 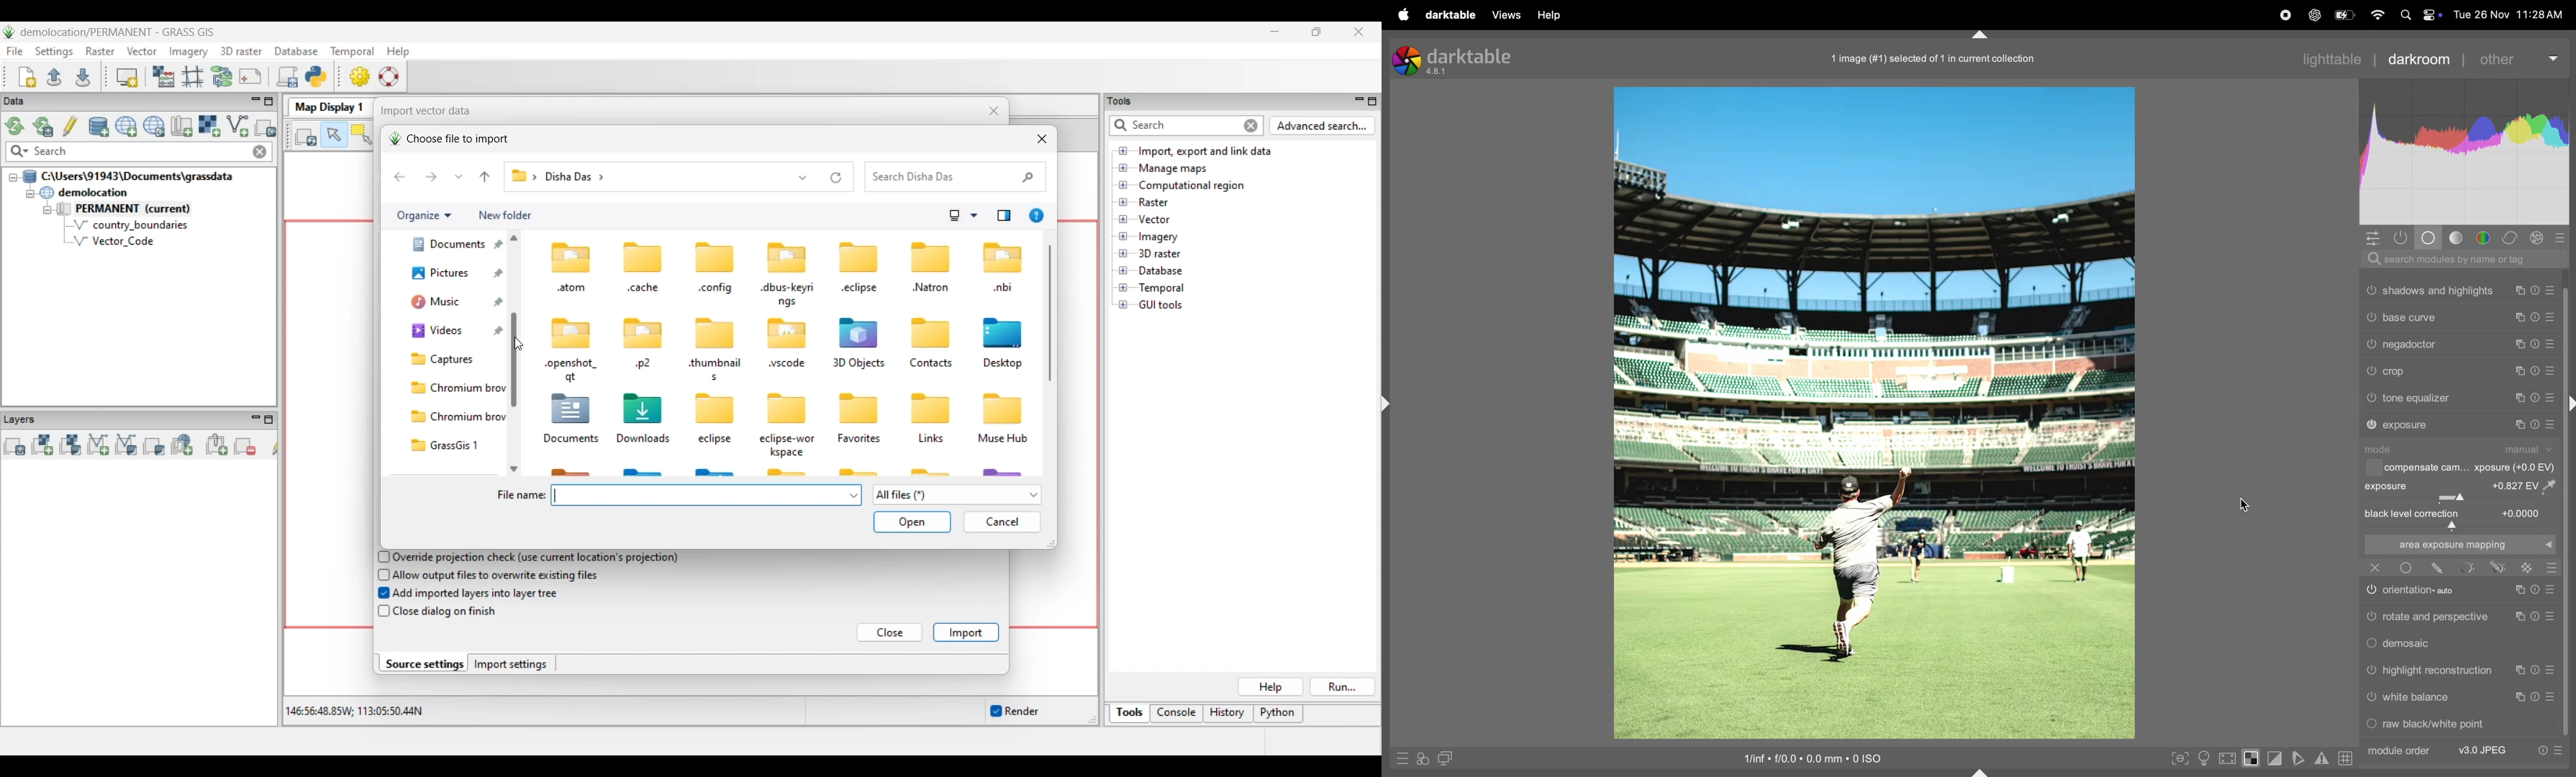 What do you see at coordinates (2411, 644) in the screenshot?
I see `demosaic` at bounding box center [2411, 644].